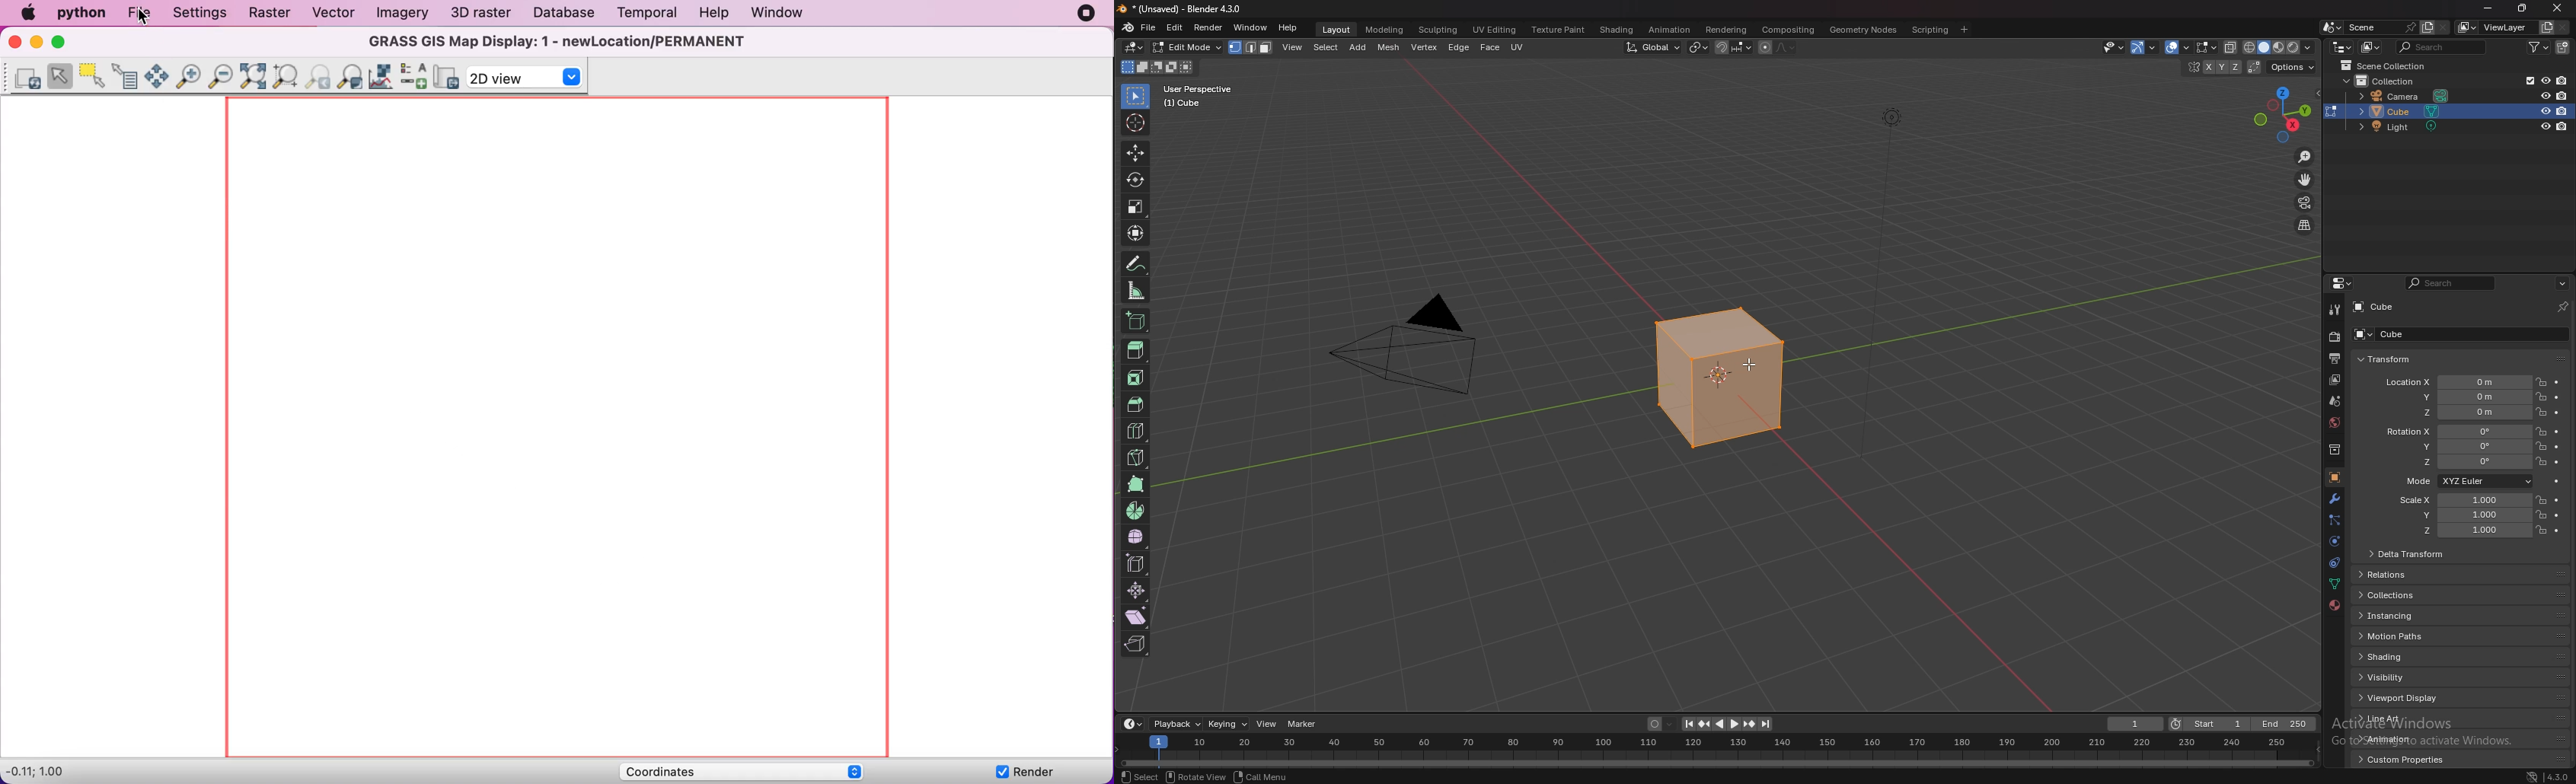 The image size is (2576, 784). What do you see at coordinates (2334, 401) in the screenshot?
I see `scene` at bounding box center [2334, 401].